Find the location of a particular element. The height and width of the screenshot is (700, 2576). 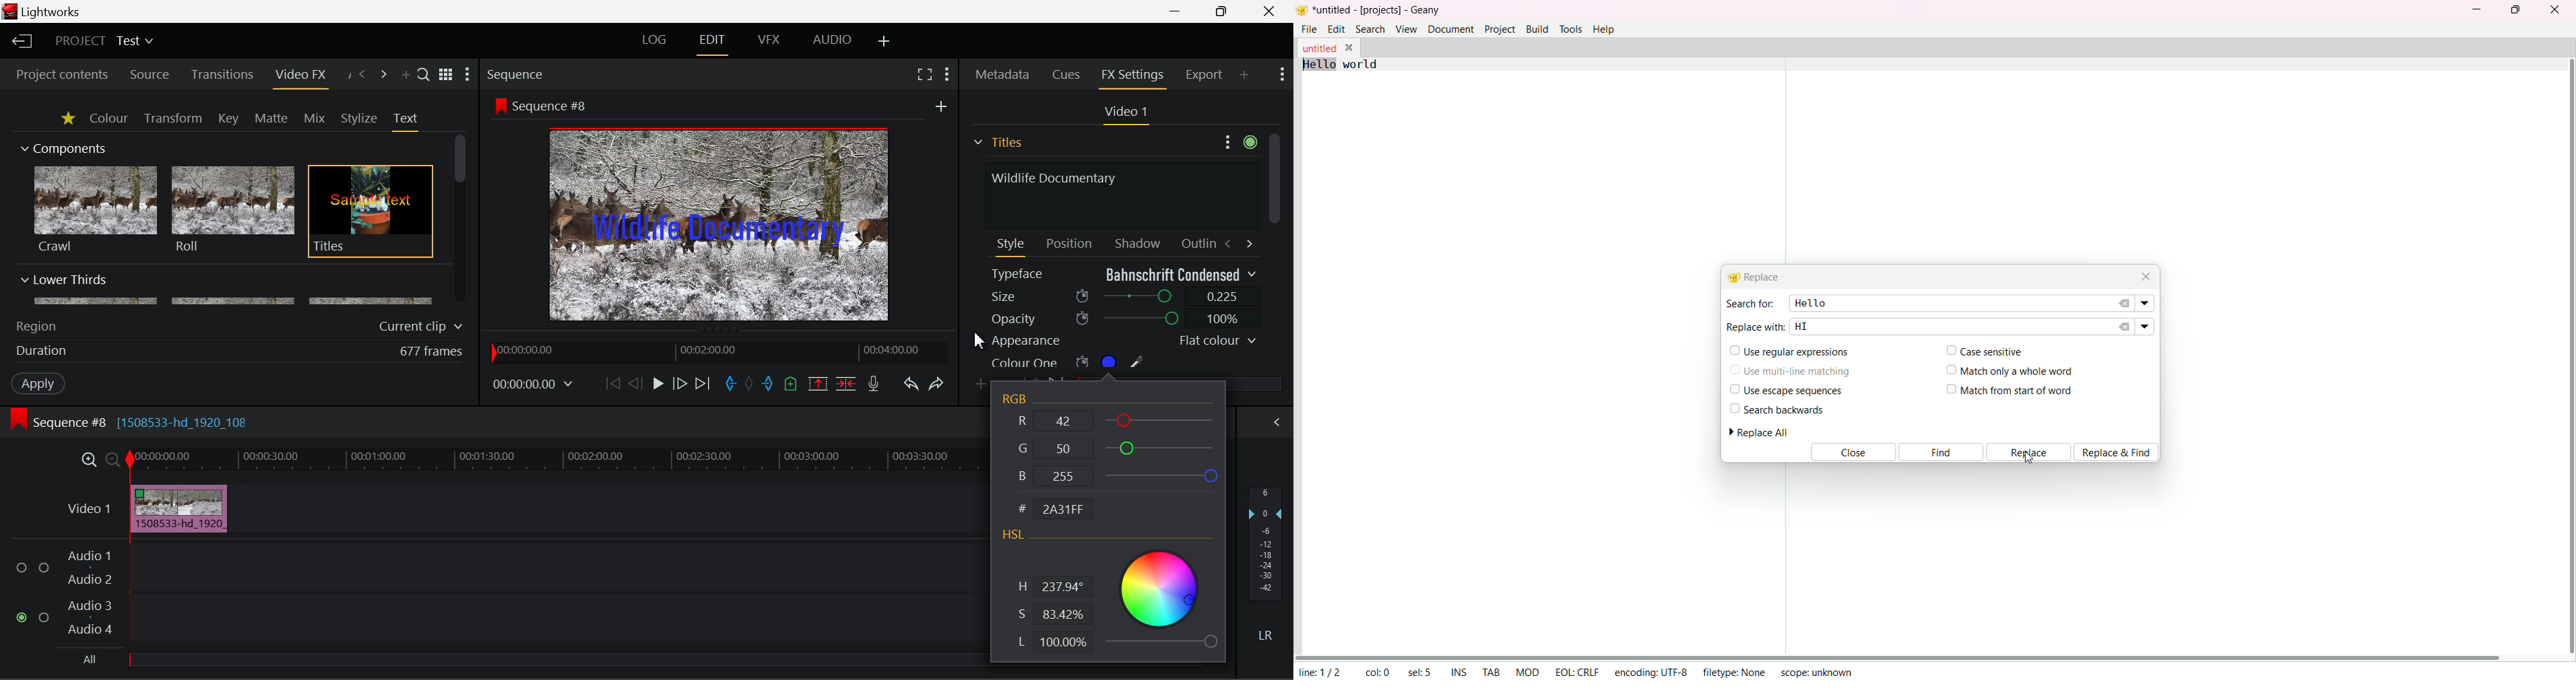

Shadow is located at coordinates (1138, 240).